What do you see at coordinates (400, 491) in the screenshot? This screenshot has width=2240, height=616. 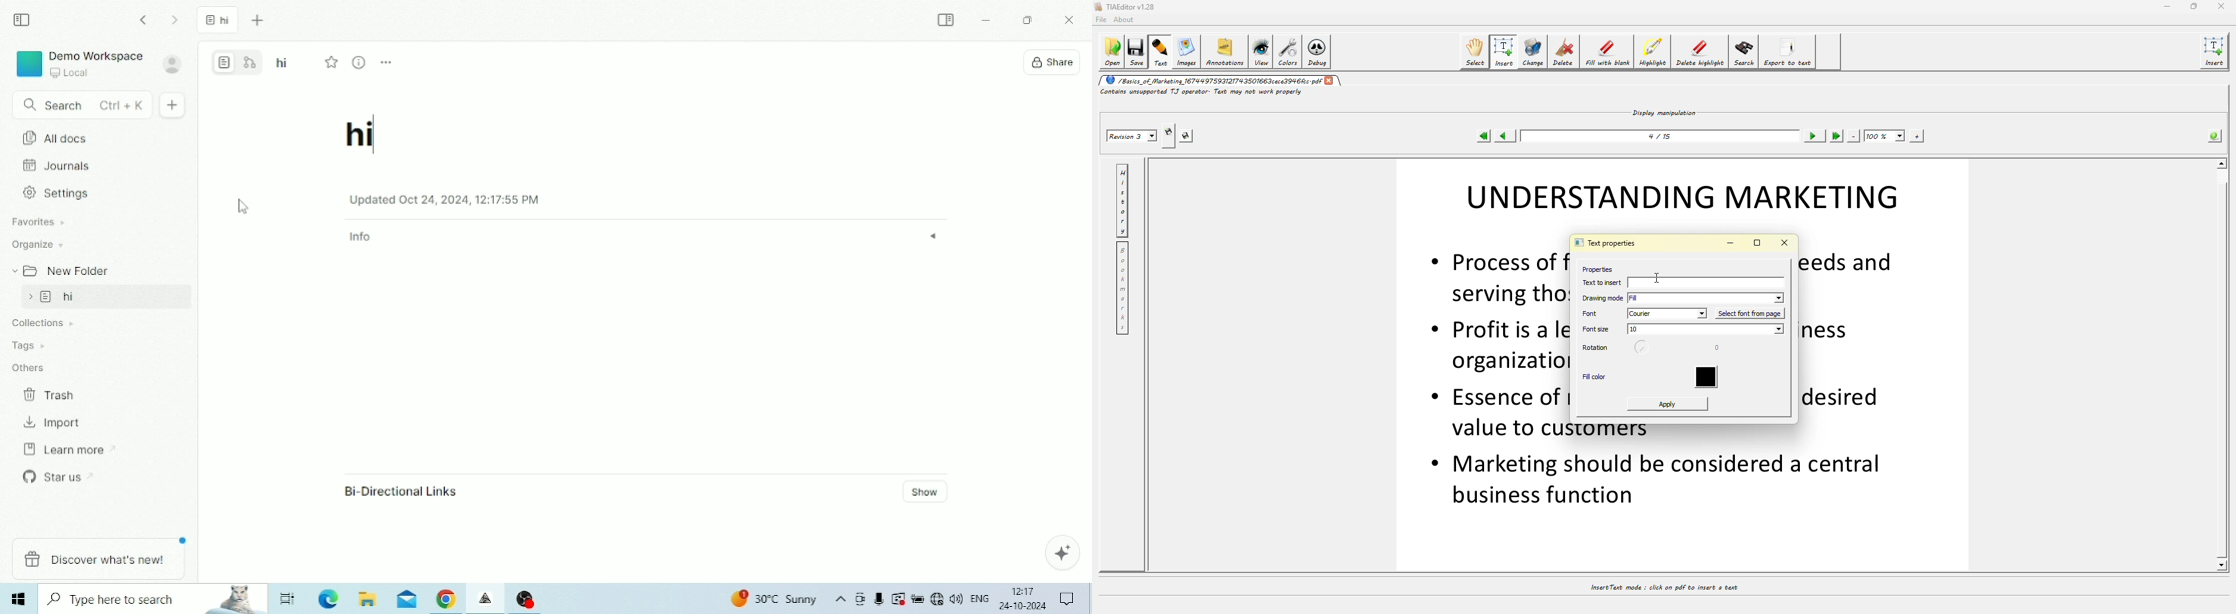 I see `Bi-Directional Links` at bounding box center [400, 491].